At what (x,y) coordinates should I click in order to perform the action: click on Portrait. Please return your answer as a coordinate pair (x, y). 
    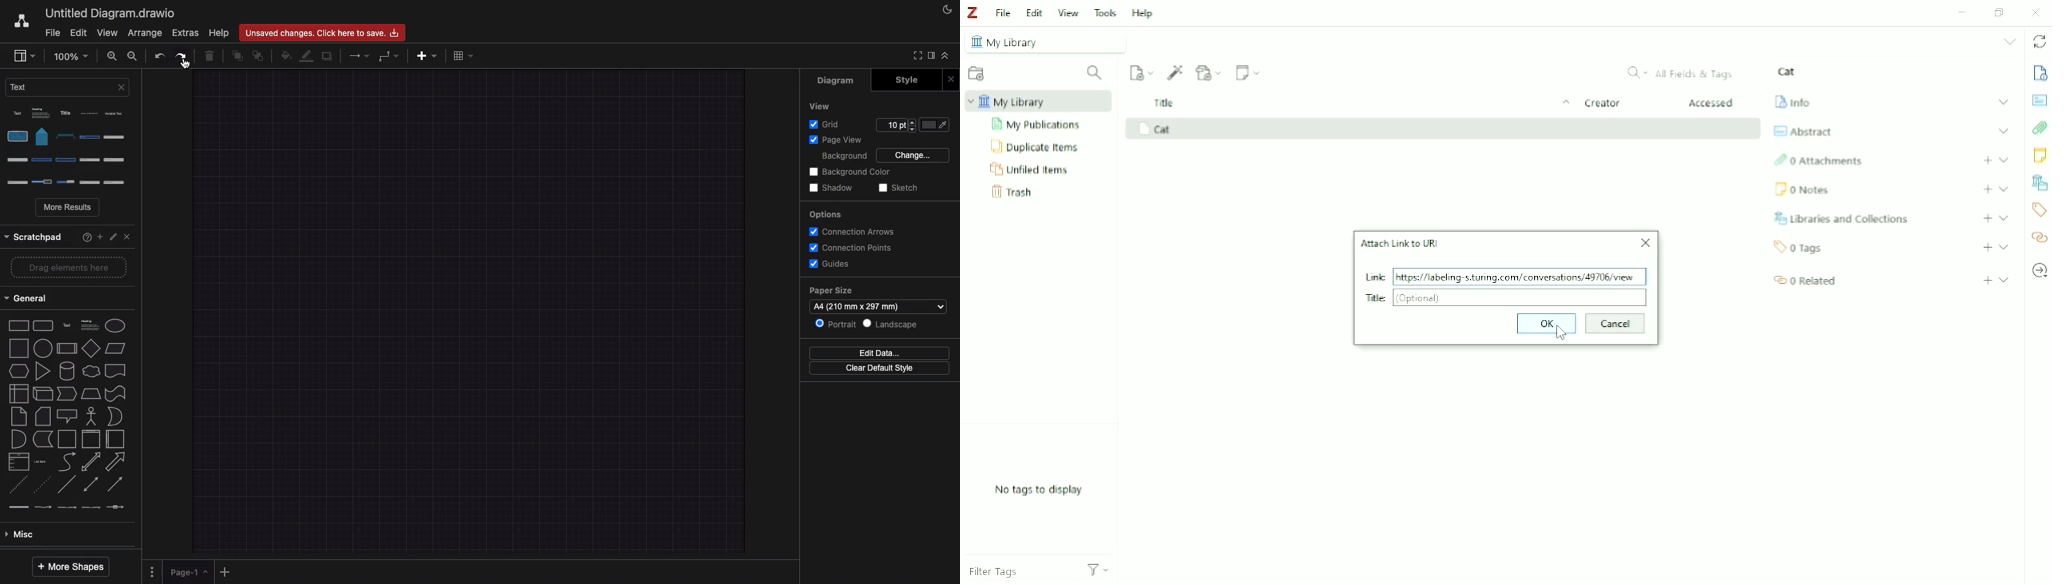
    Looking at the image, I should click on (835, 323).